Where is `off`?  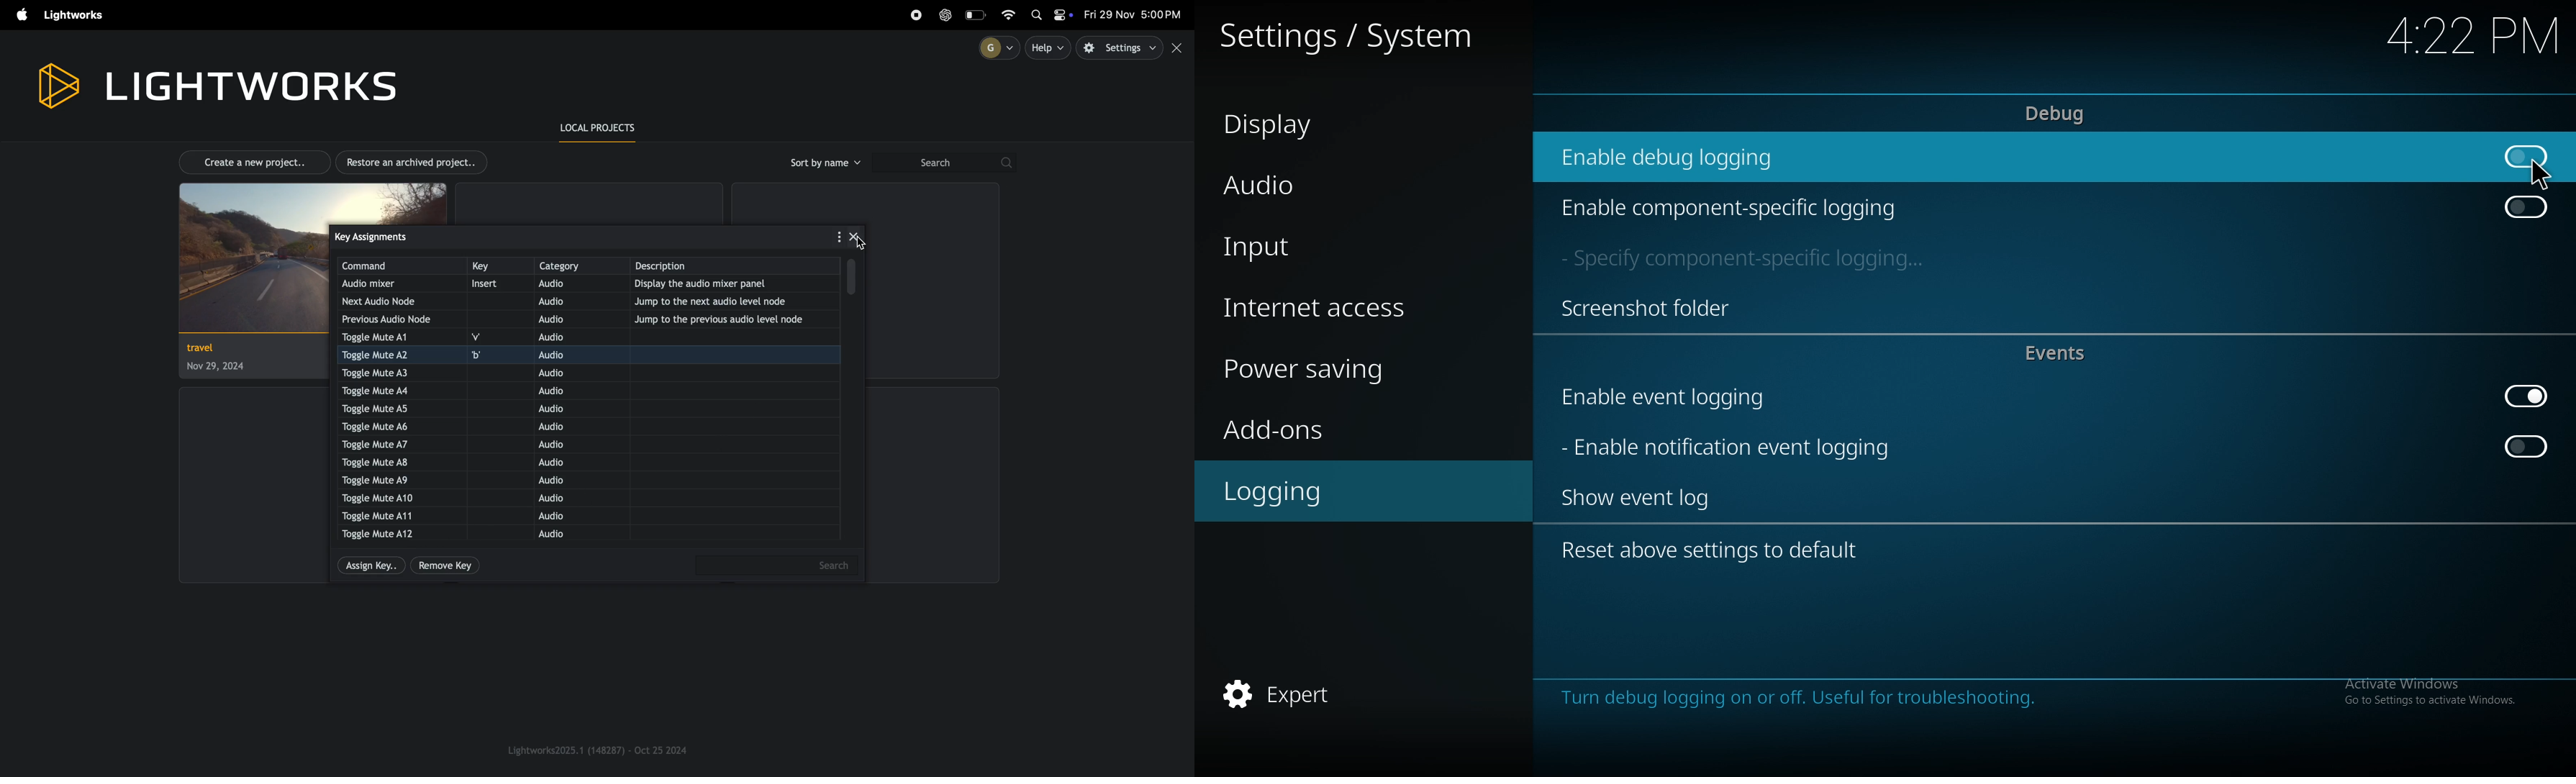
off is located at coordinates (2526, 447).